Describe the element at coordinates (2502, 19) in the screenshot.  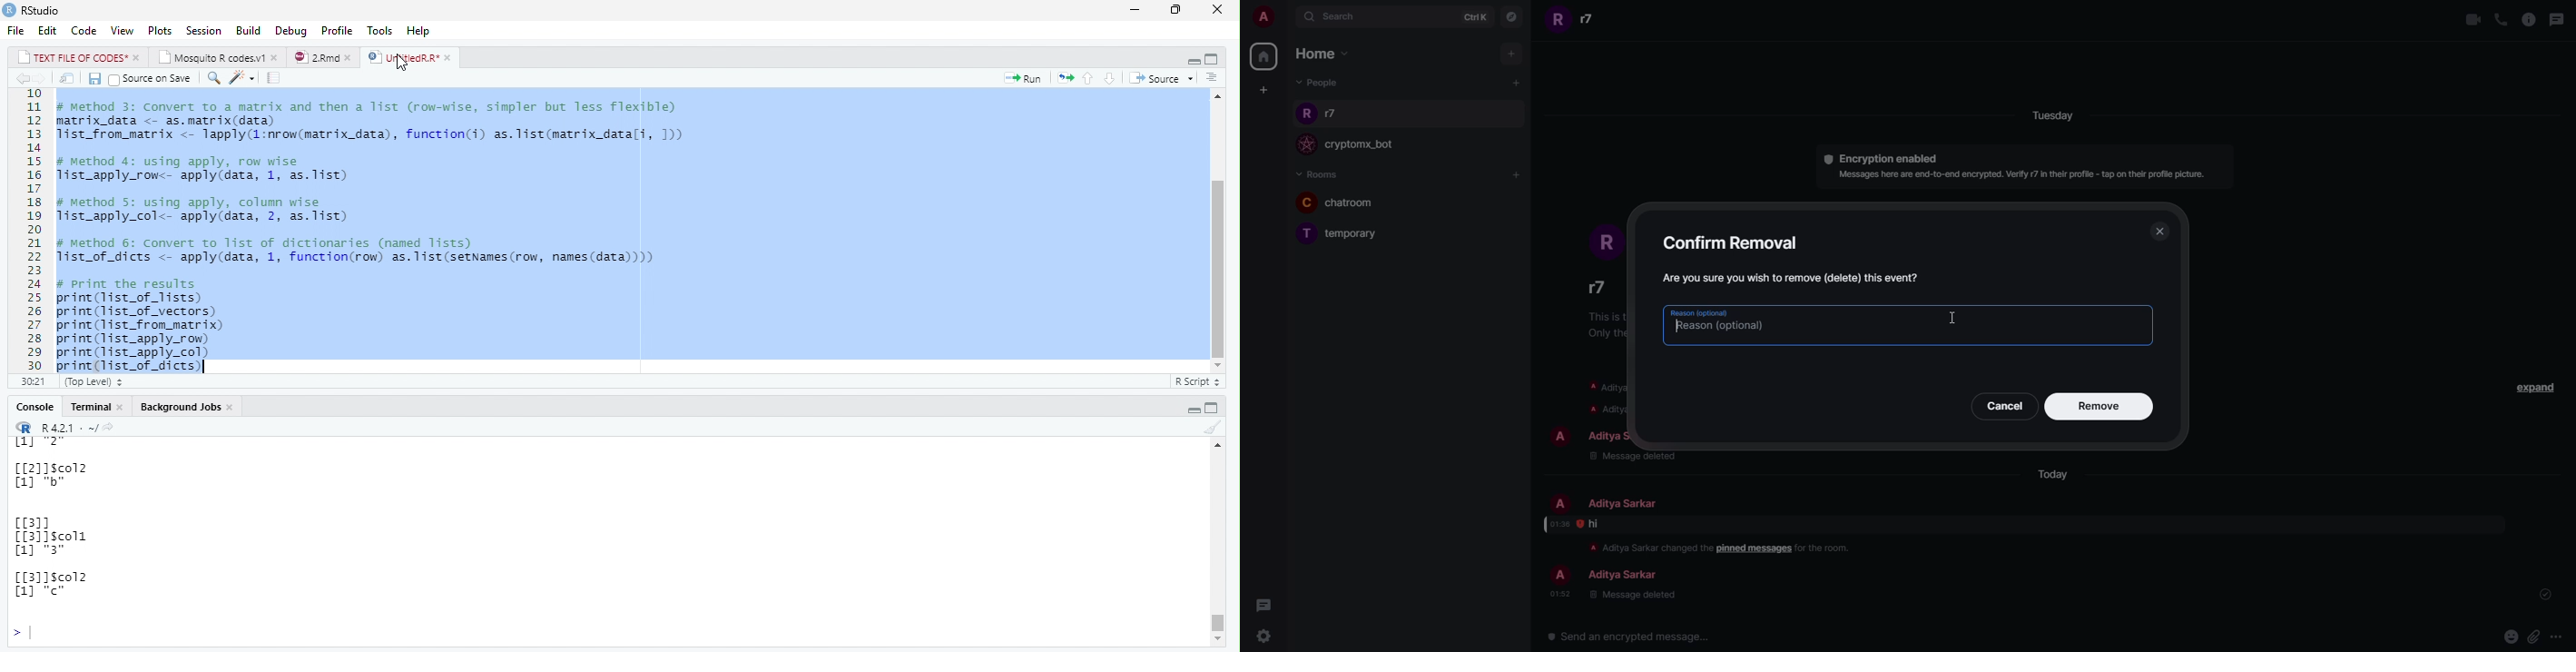
I see `voice call` at that location.